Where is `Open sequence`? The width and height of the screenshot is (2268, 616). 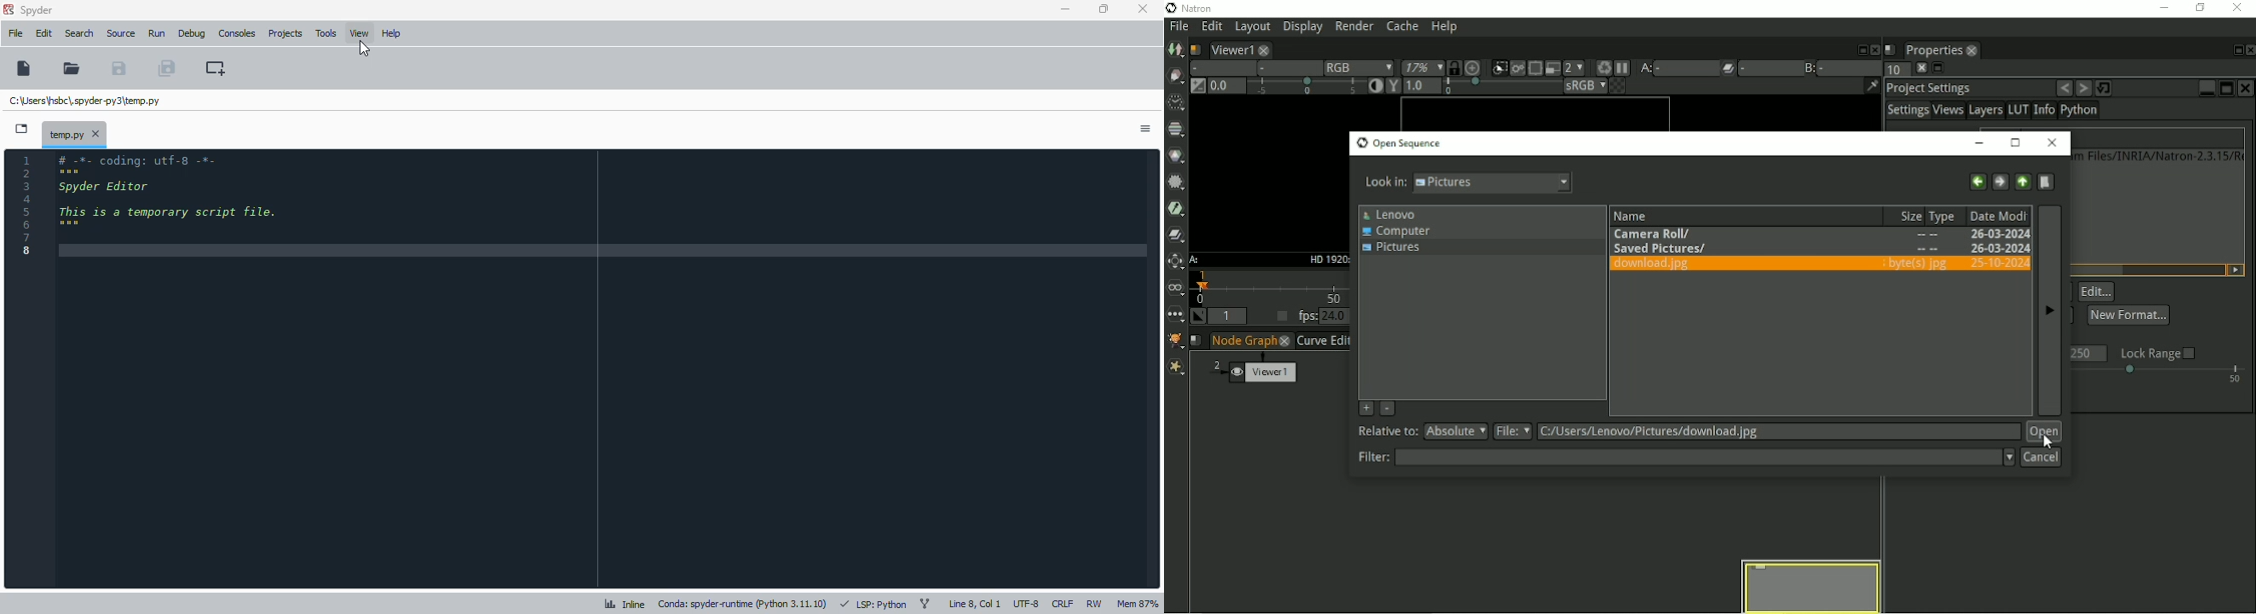 Open sequence is located at coordinates (1399, 143).